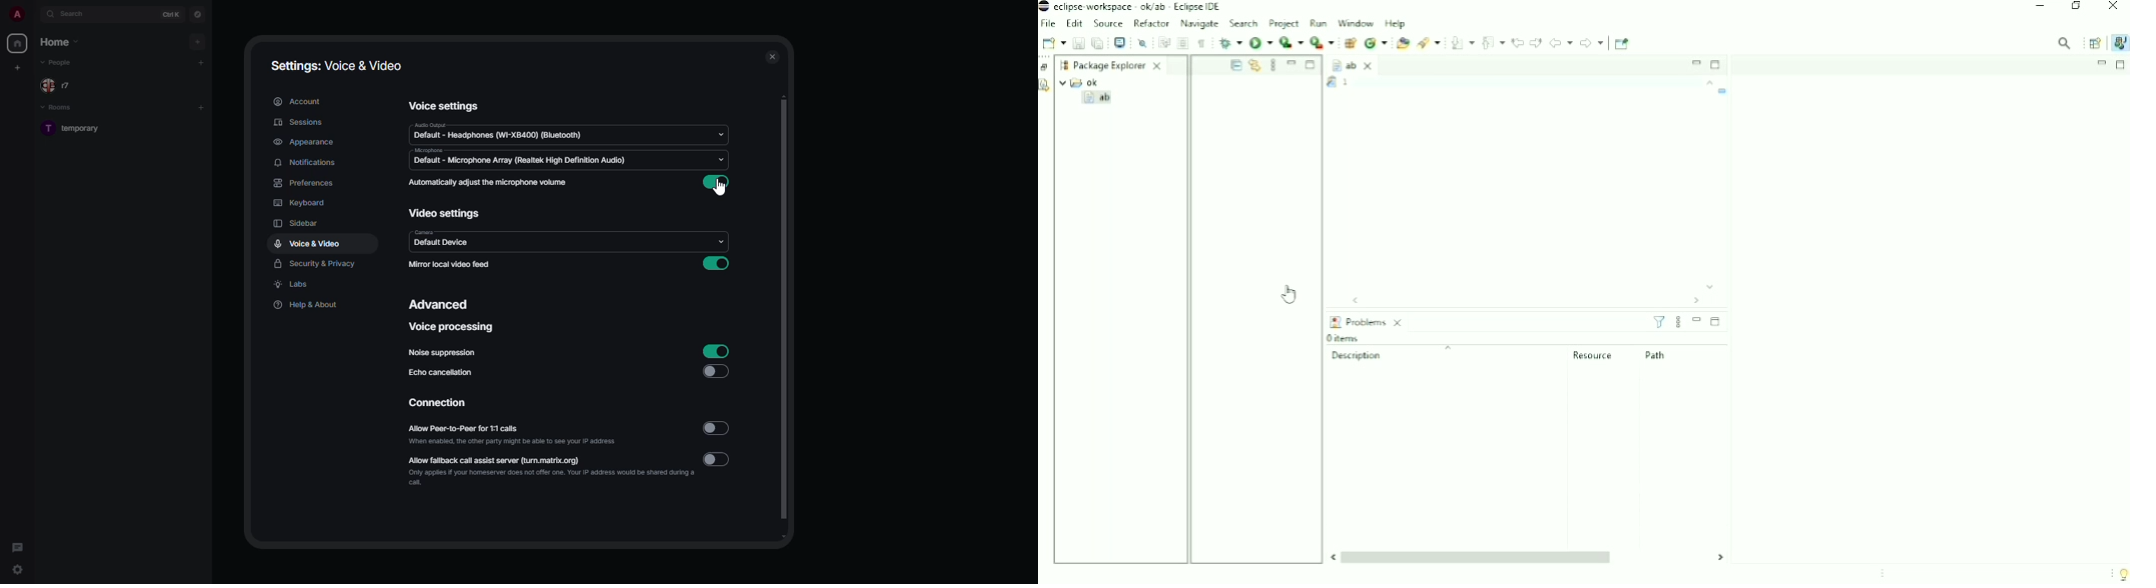  Describe the element at coordinates (515, 435) in the screenshot. I see `allow peer-to-peer for 1:1 calls` at that location.